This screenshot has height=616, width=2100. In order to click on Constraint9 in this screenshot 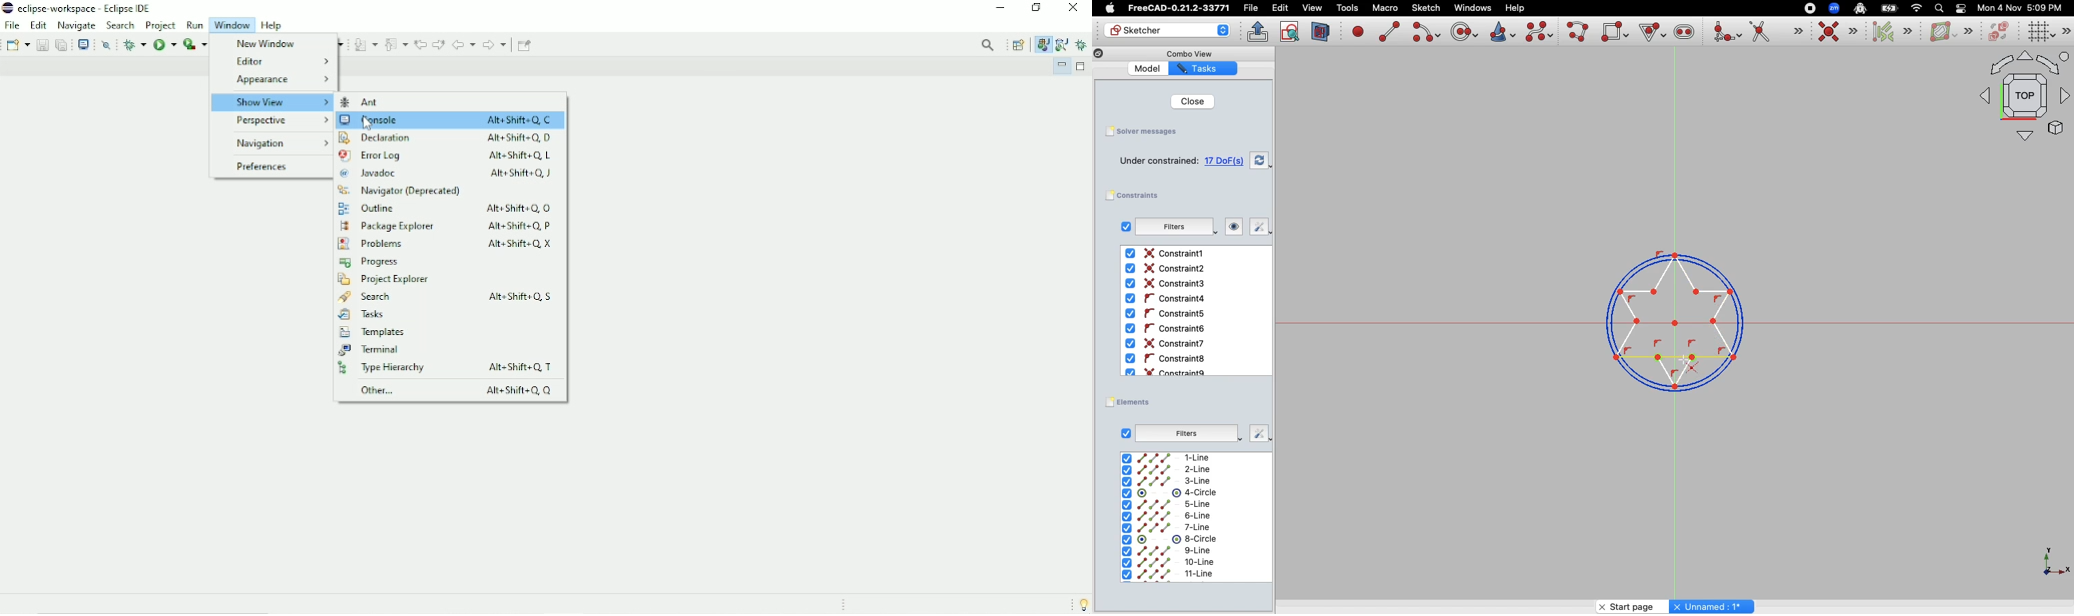, I will do `click(1169, 371)`.